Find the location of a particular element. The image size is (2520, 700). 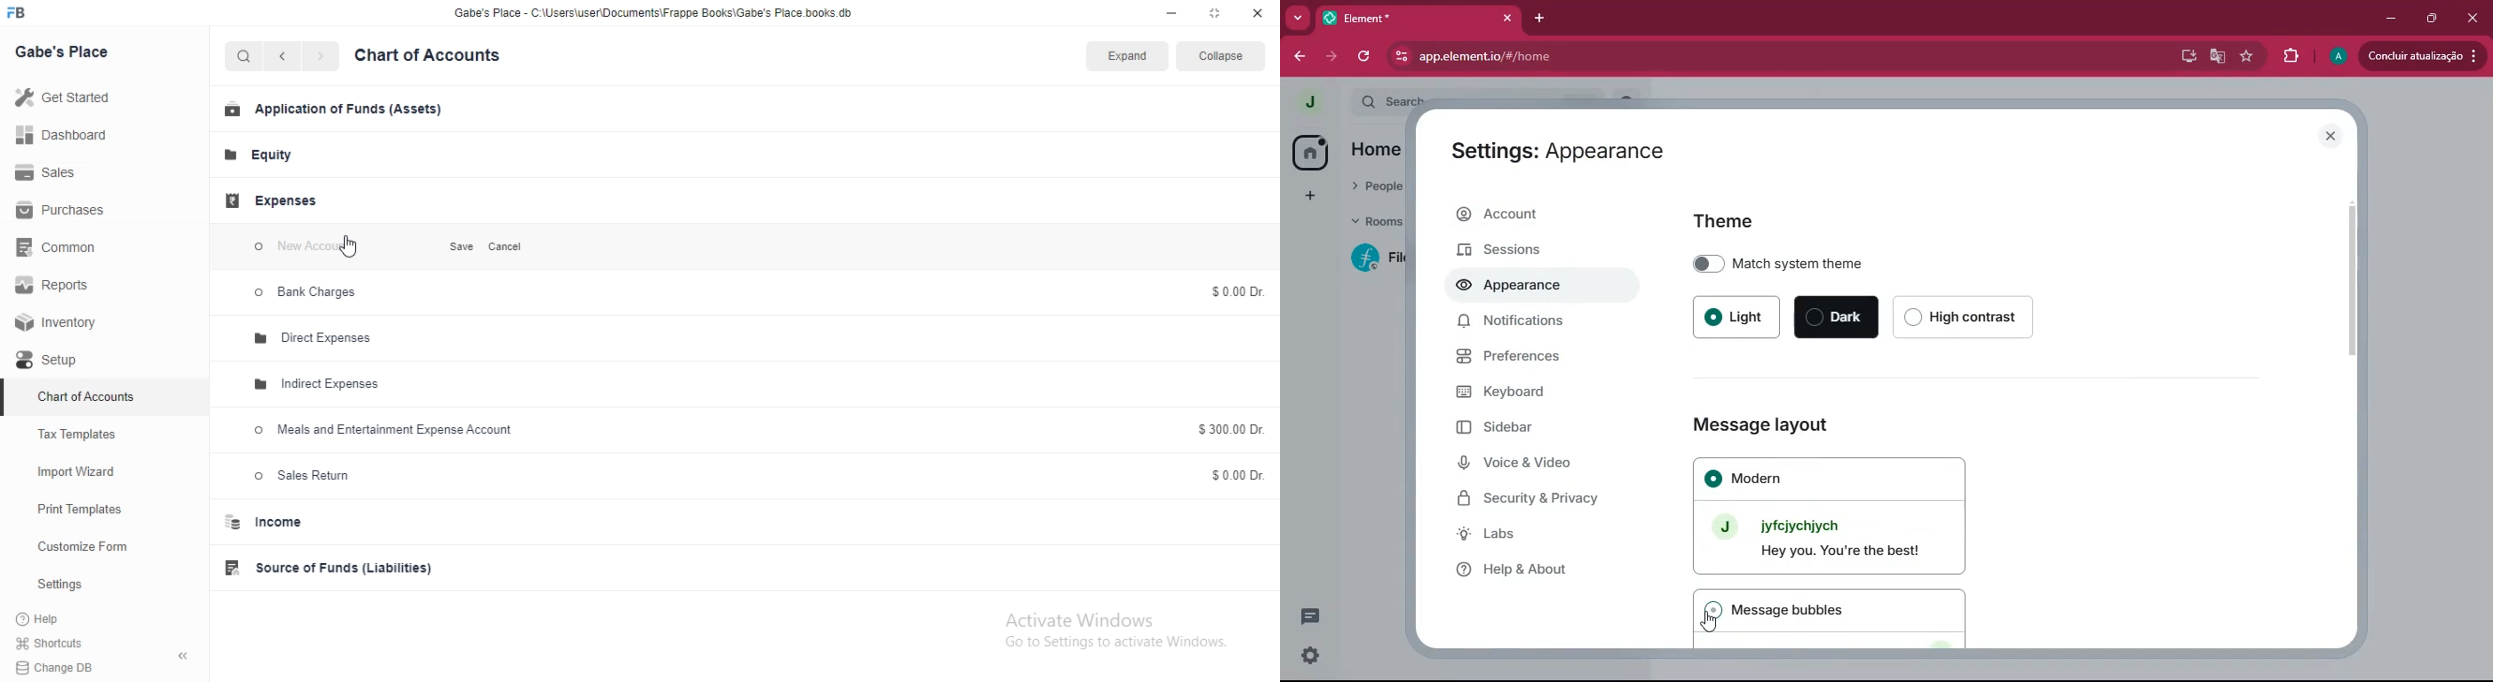

?Help is located at coordinates (59, 619).